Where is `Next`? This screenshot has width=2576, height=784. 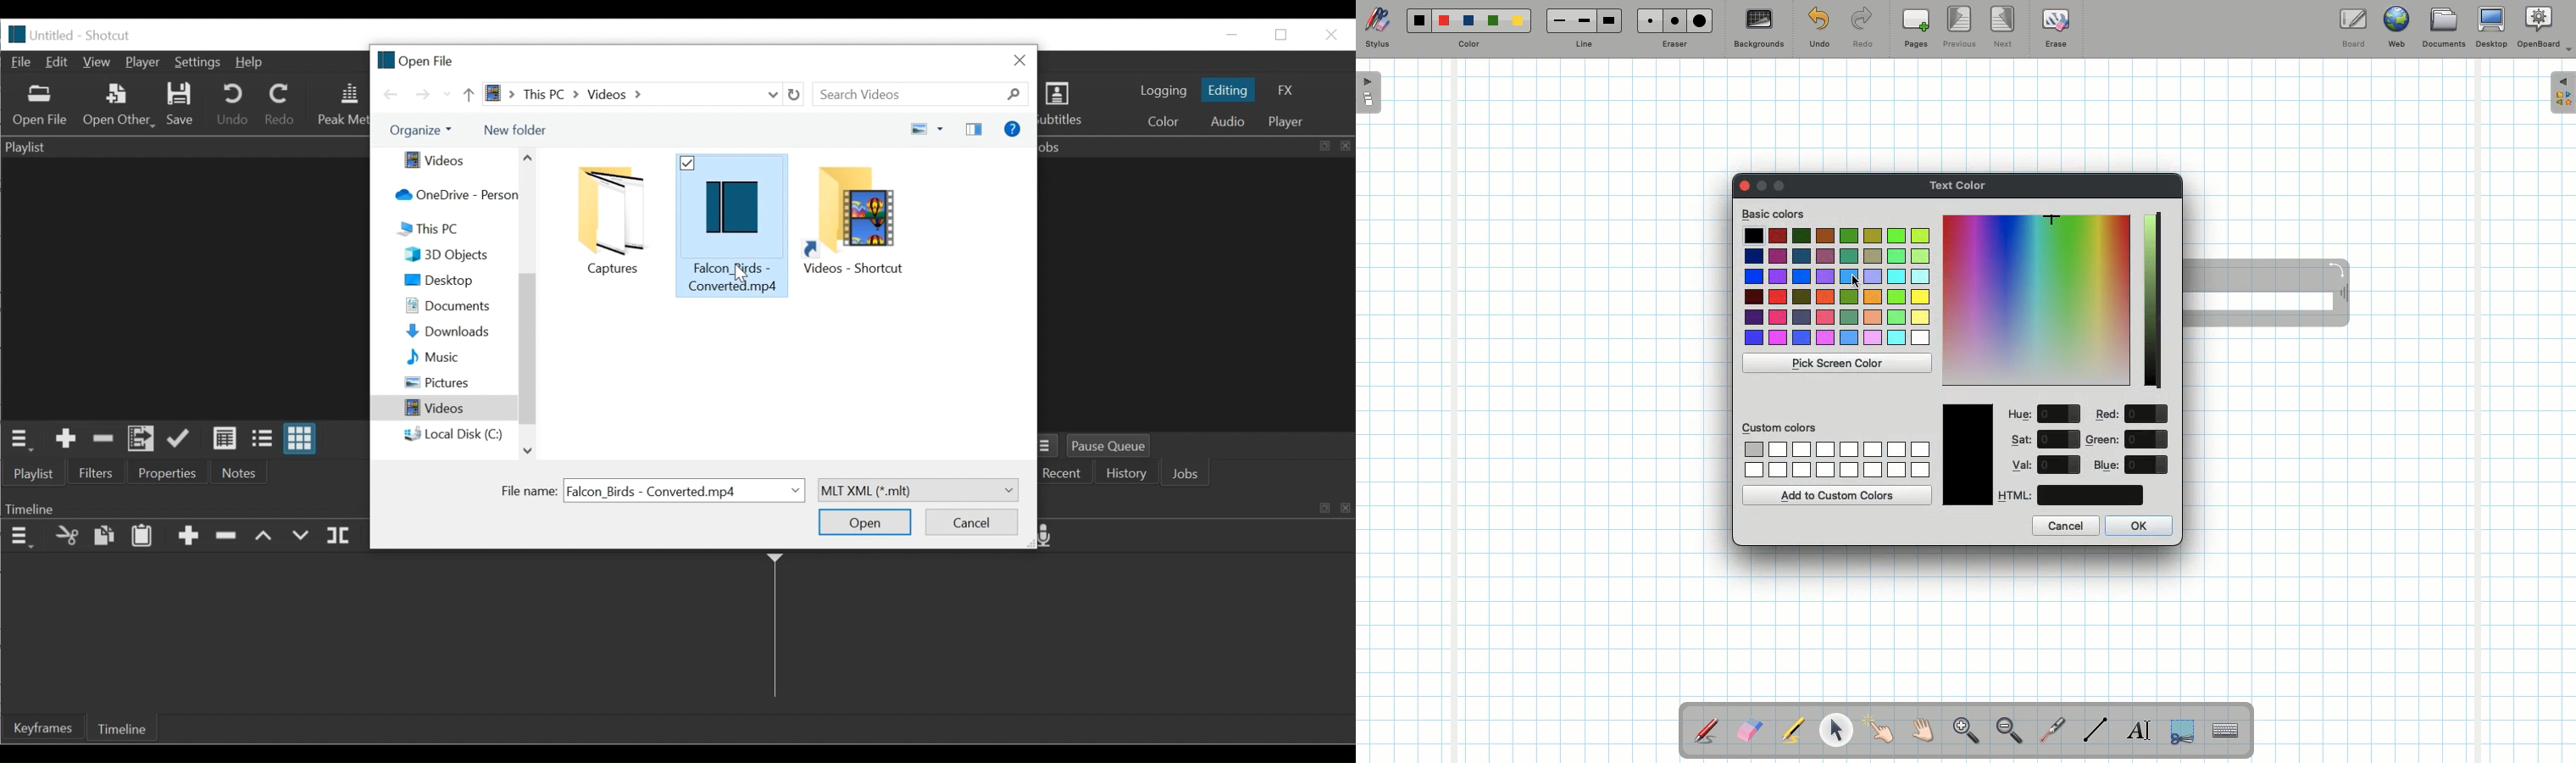 Next is located at coordinates (2004, 25).